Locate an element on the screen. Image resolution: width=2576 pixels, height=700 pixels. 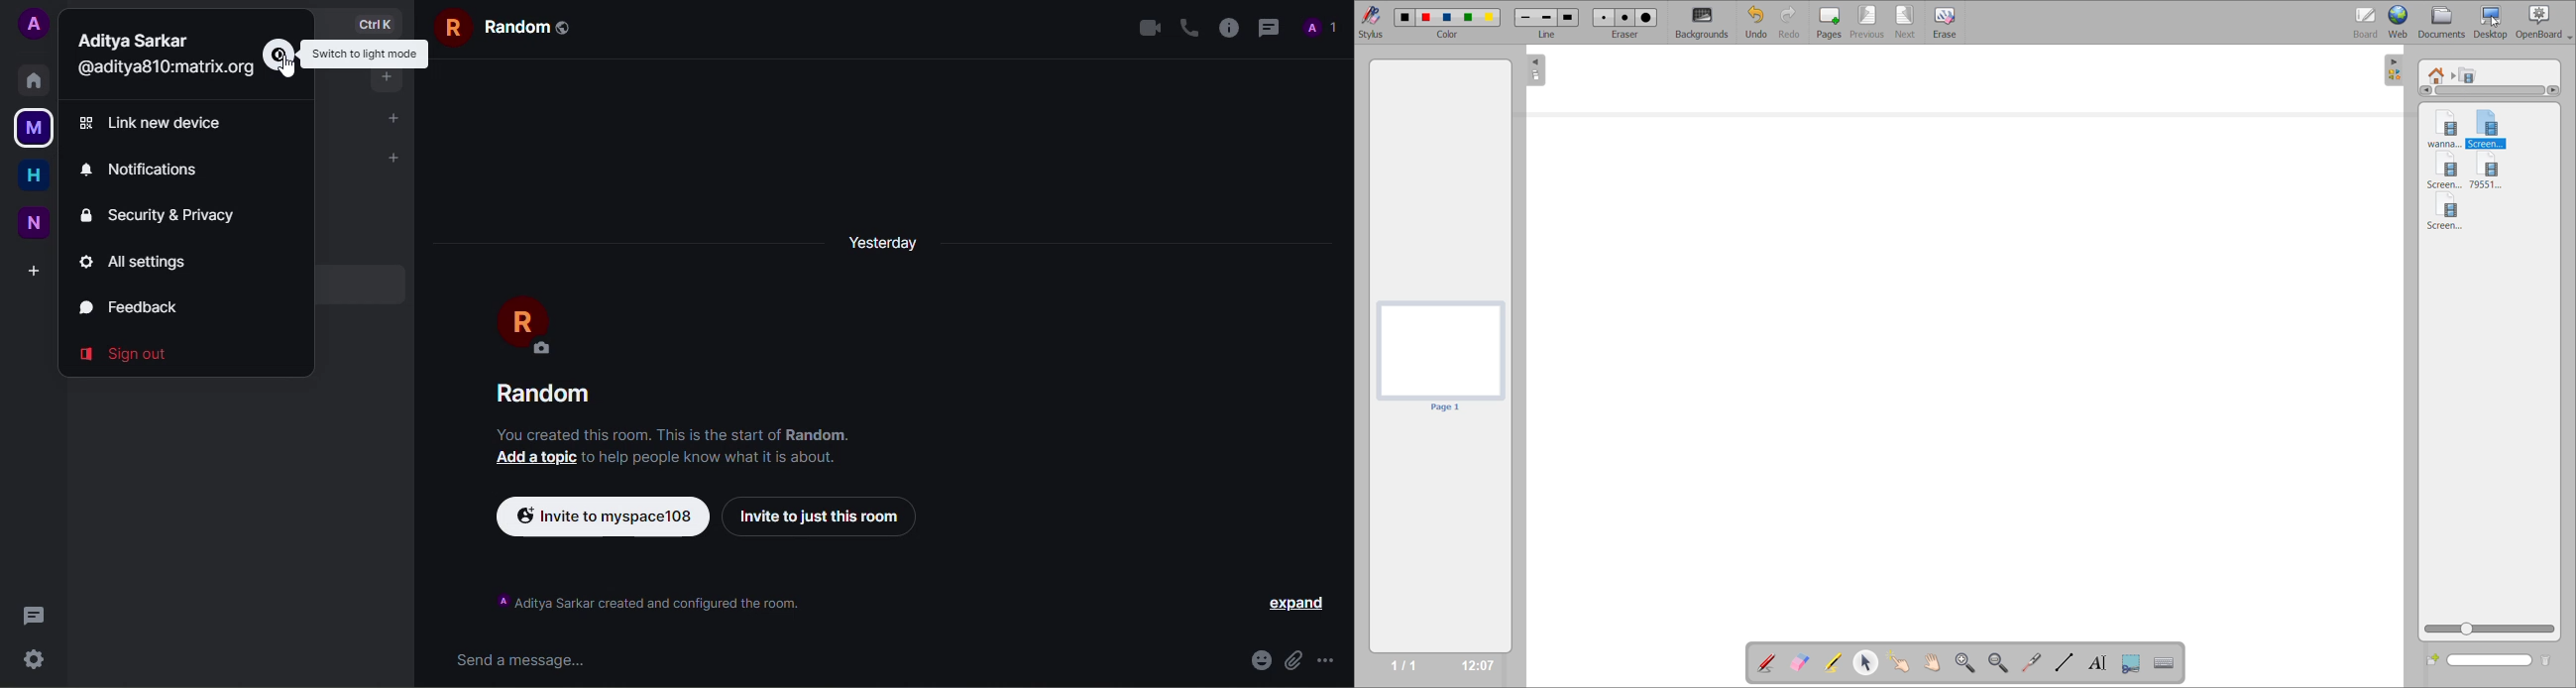
id is located at coordinates (164, 68).